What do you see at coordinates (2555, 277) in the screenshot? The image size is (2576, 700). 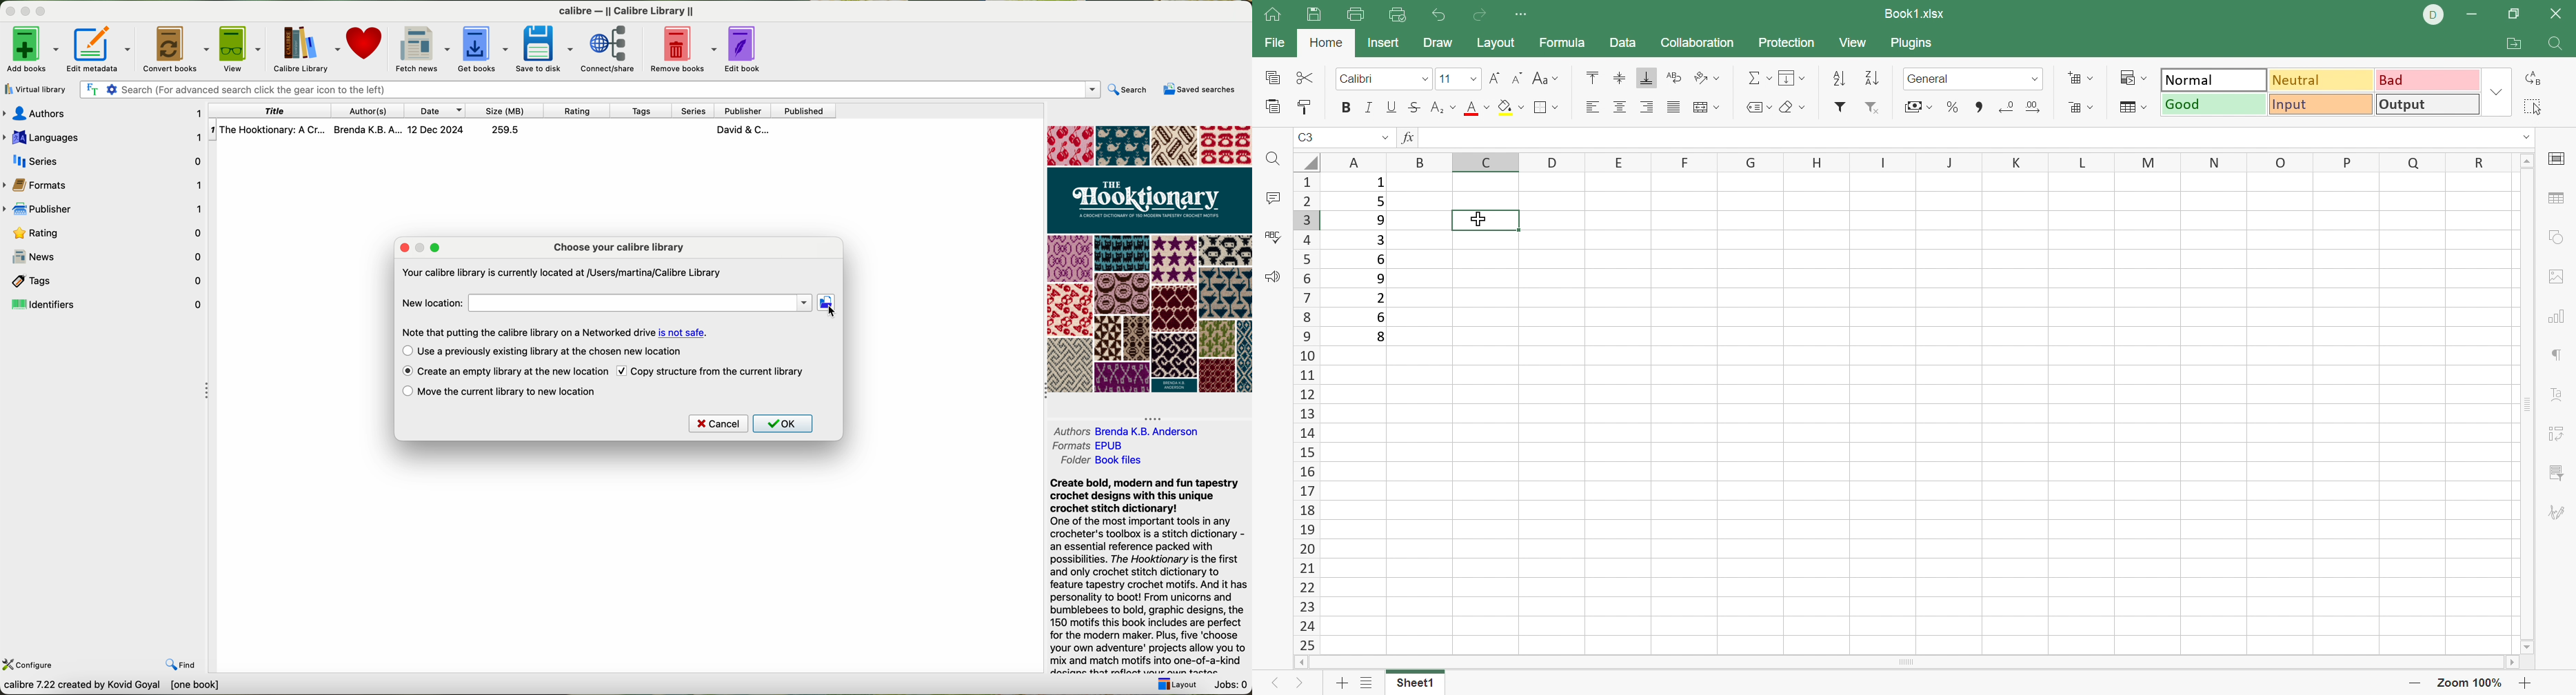 I see `image settings` at bounding box center [2555, 277].